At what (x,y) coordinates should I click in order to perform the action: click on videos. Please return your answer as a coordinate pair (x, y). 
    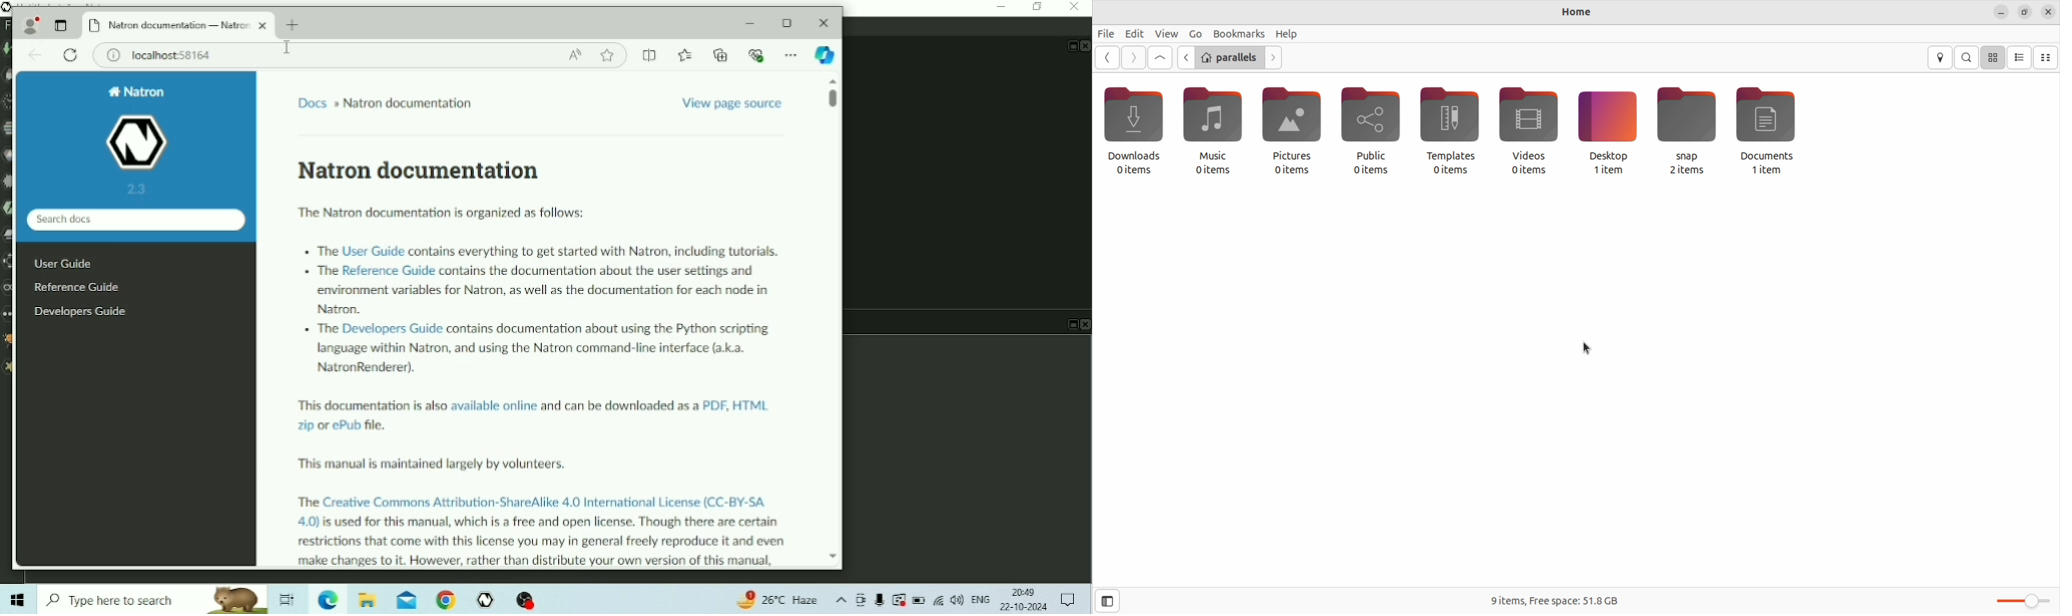
    Looking at the image, I should click on (1532, 121).